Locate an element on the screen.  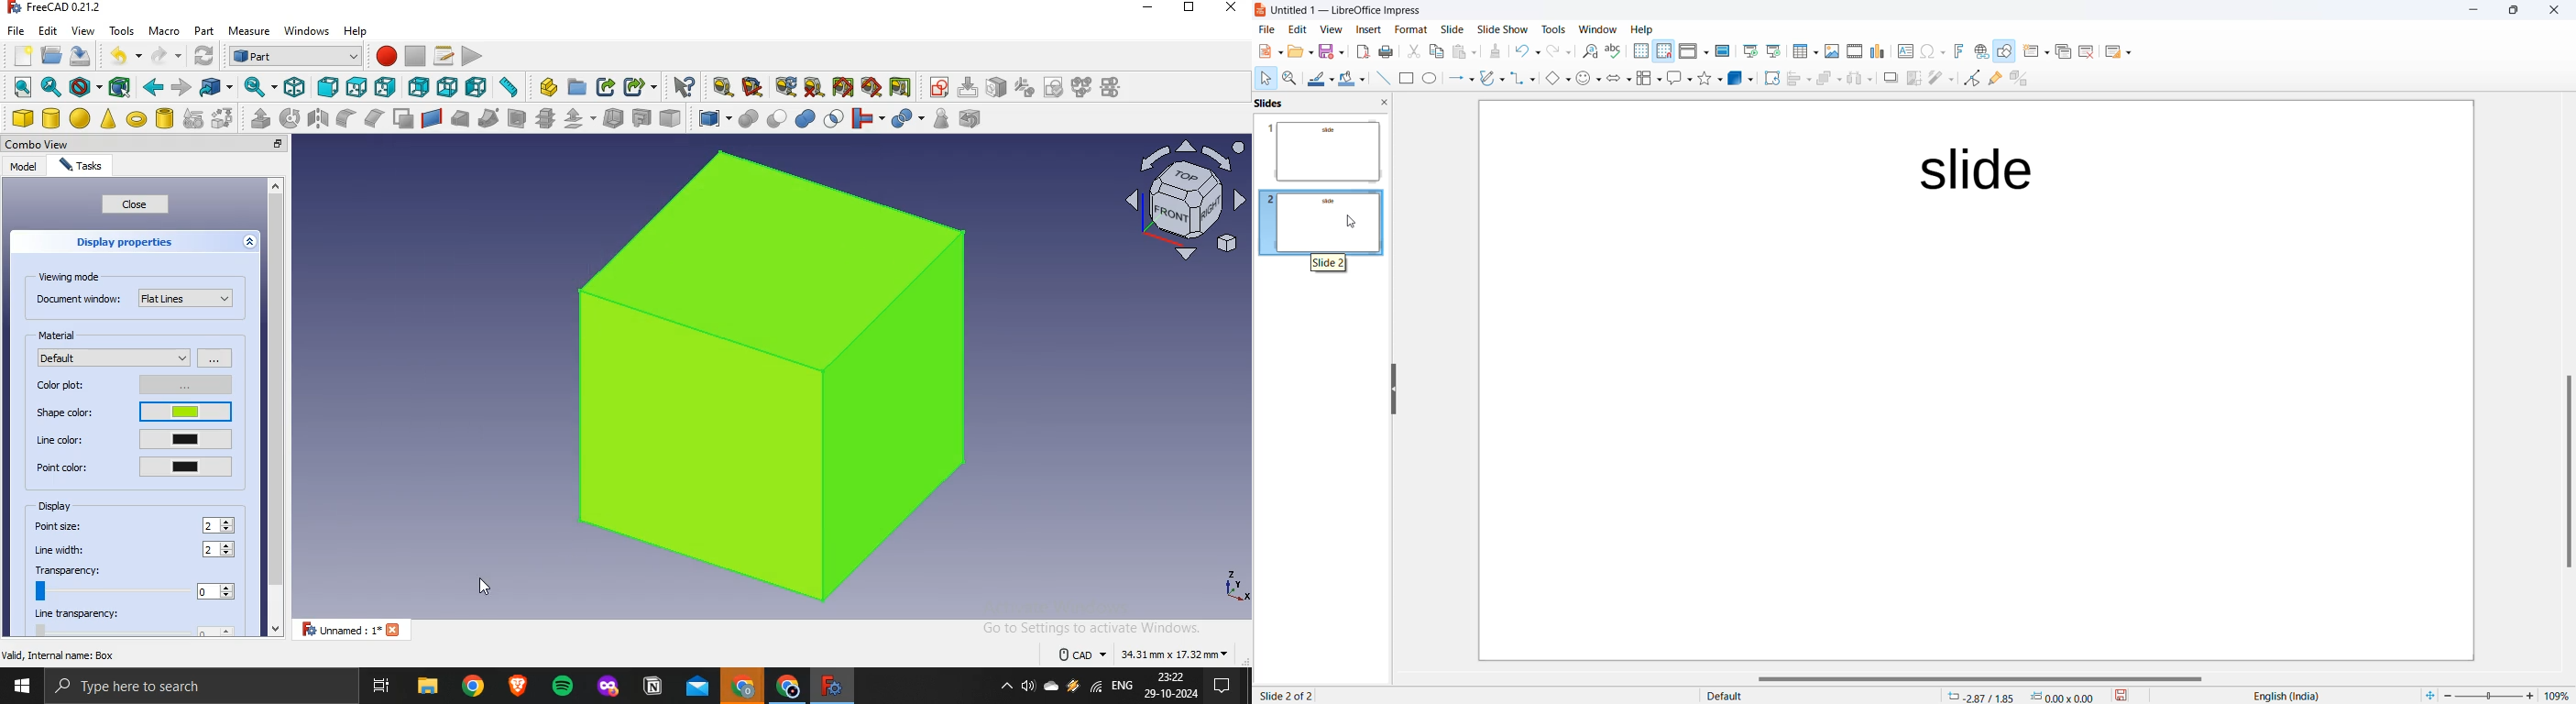
create tube is located at coordinates (164, 118).